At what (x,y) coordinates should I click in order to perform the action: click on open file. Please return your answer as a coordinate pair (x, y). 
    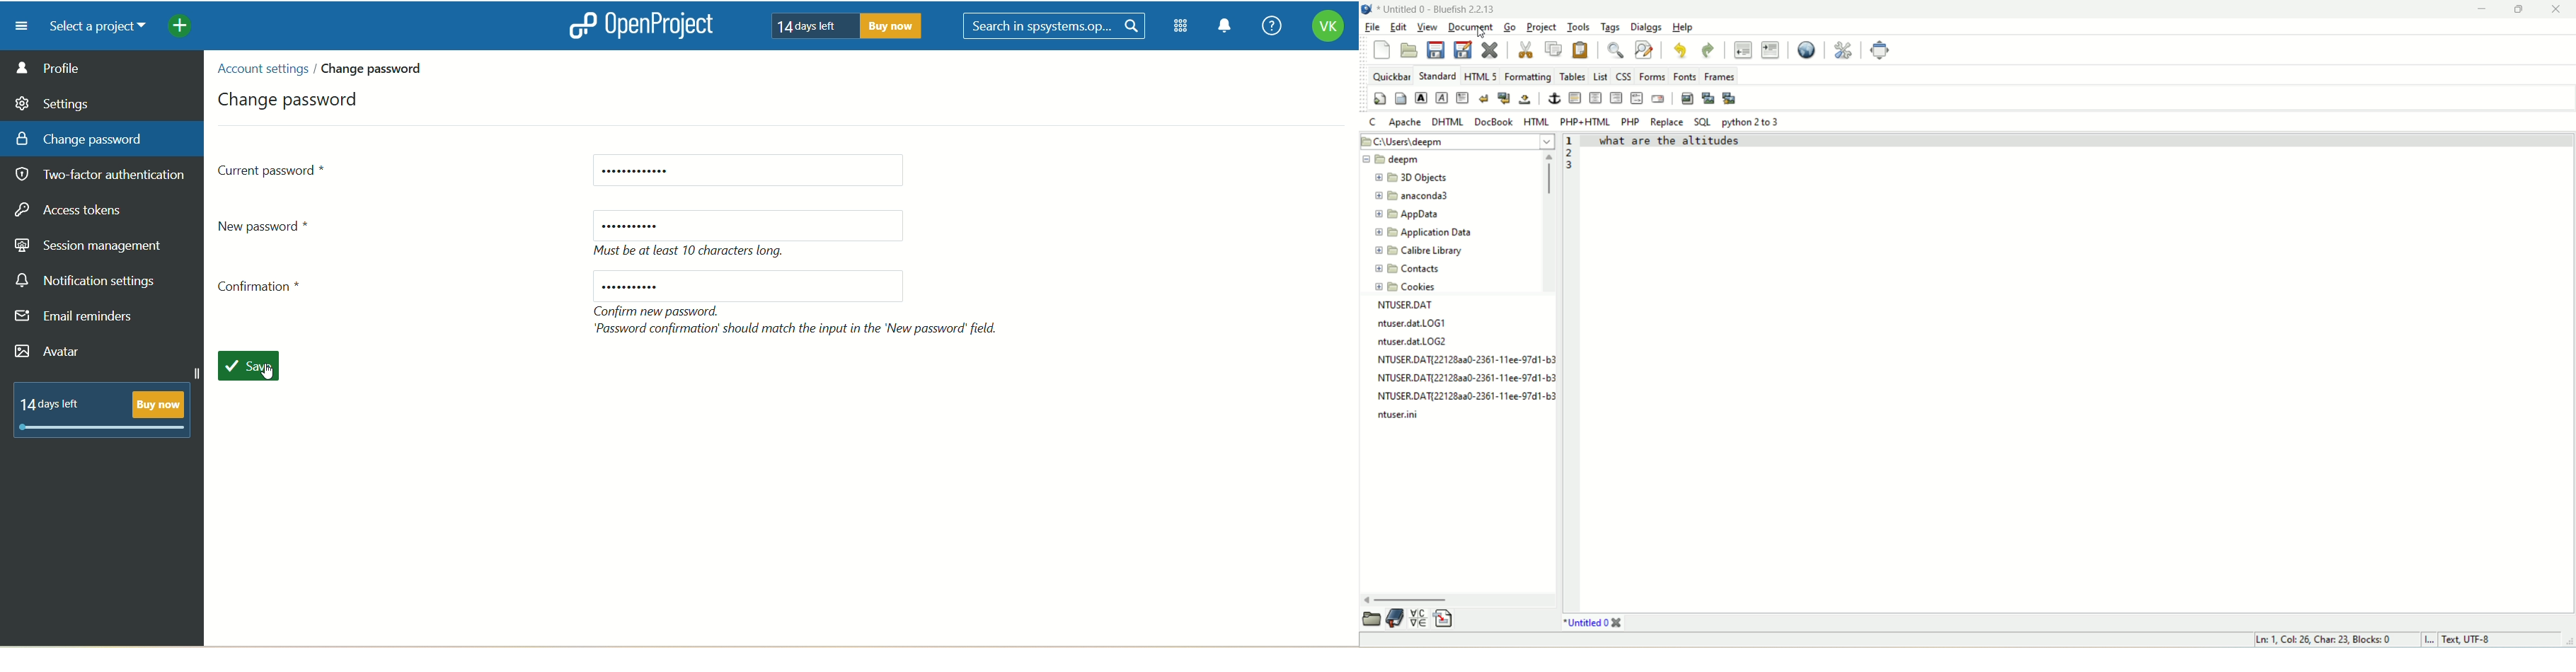
    Looking at the image, I should click on (1410, 49).